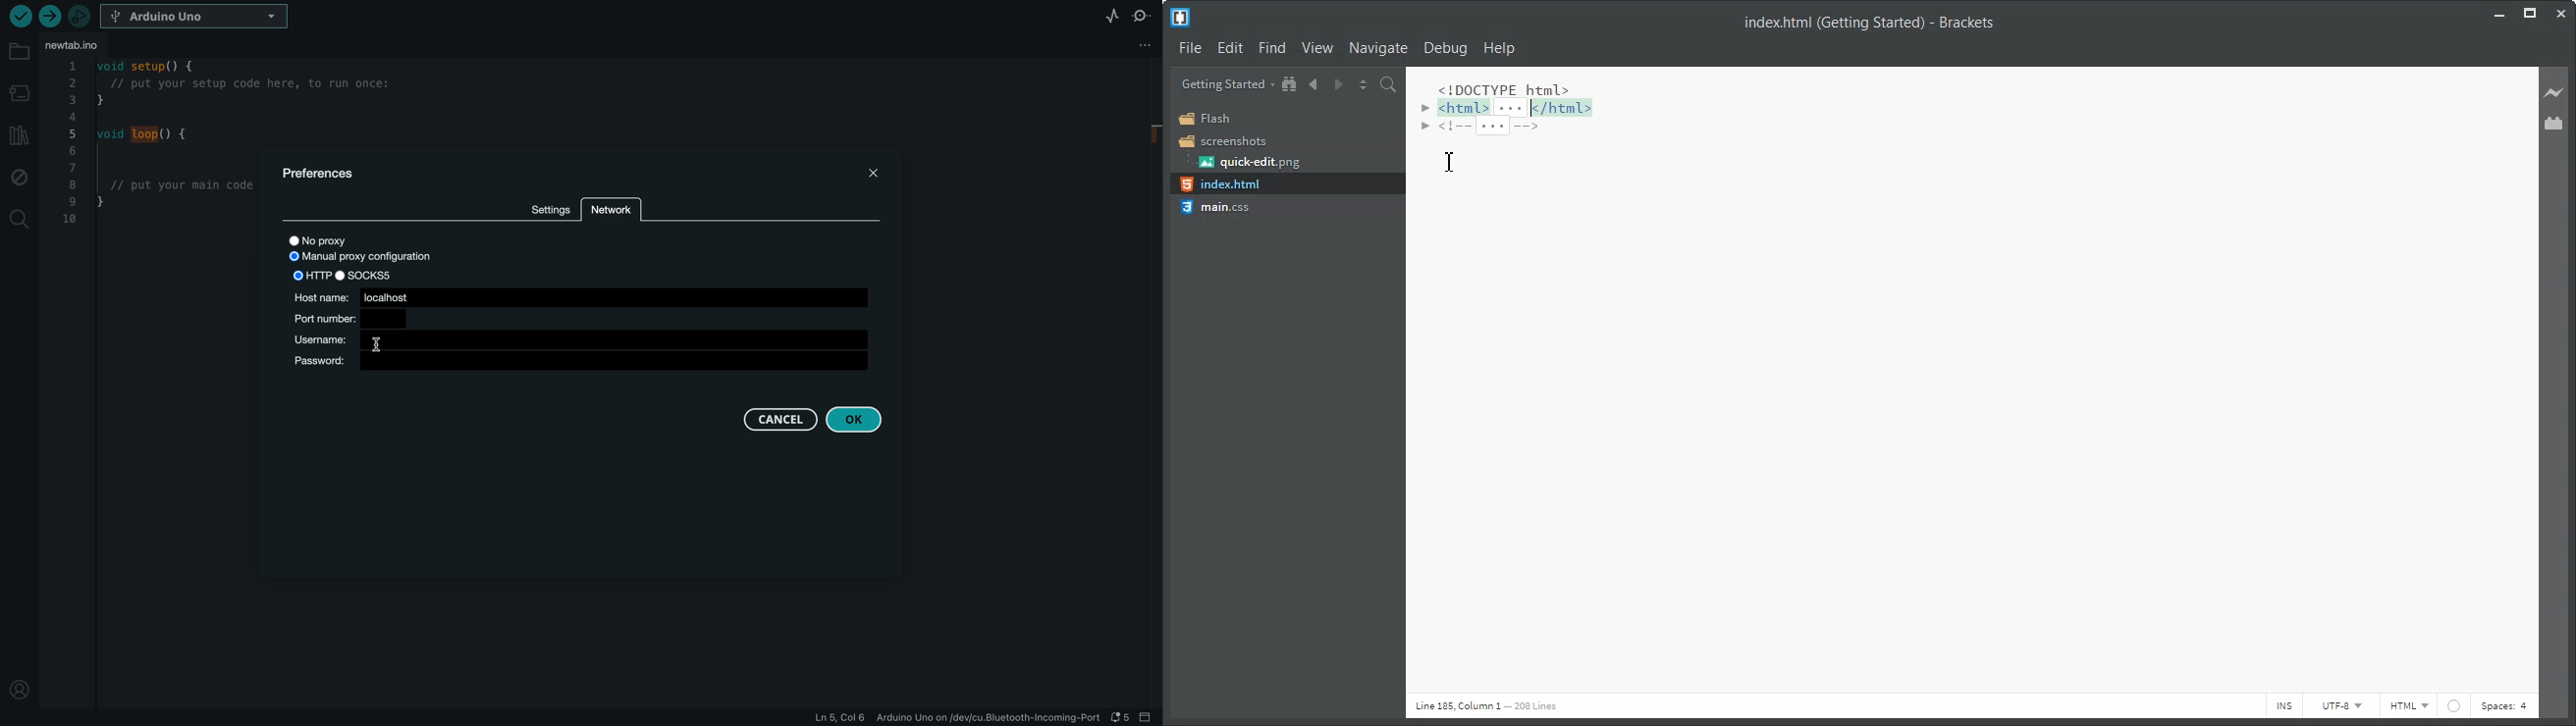 The height and width of the screenshot is (728, 2576). What do you see at coordinates (2411, 706) in the screenshot?
I see `HTML` at bounding box center [2411, 706].